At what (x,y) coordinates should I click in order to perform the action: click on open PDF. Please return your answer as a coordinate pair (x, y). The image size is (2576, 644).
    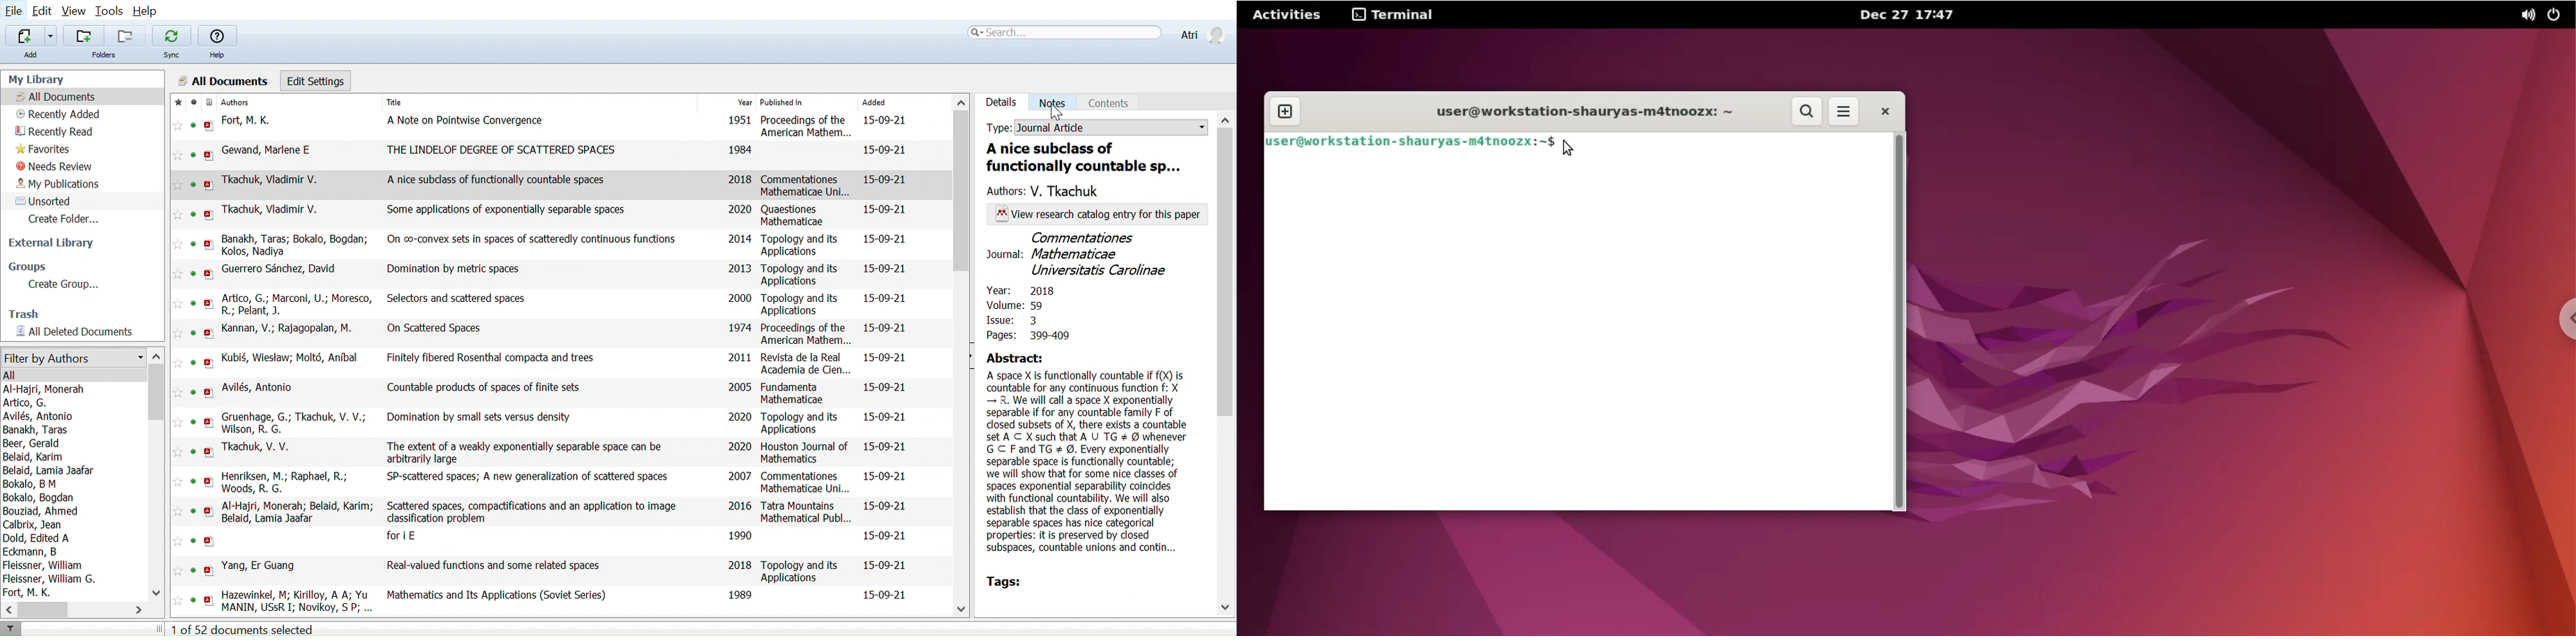
    Looking at the image, I should click on (209, 244).